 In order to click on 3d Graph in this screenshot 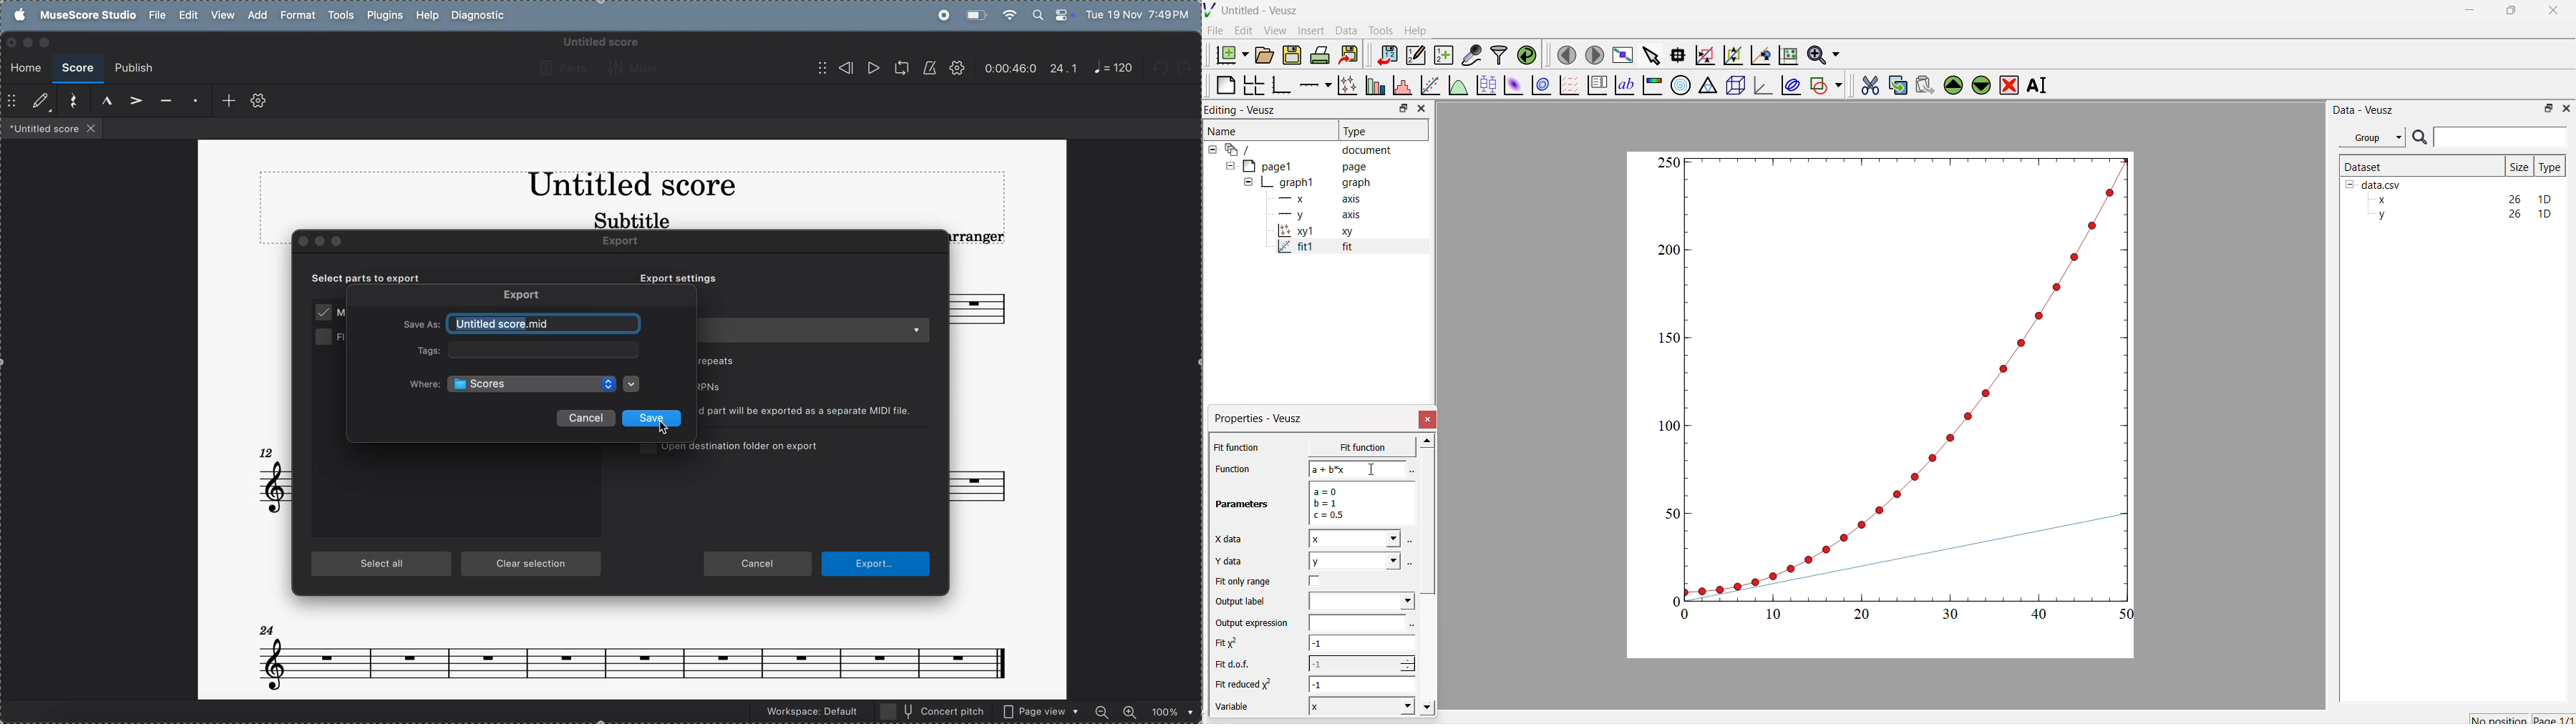, I will do `click(1760, 84)`.